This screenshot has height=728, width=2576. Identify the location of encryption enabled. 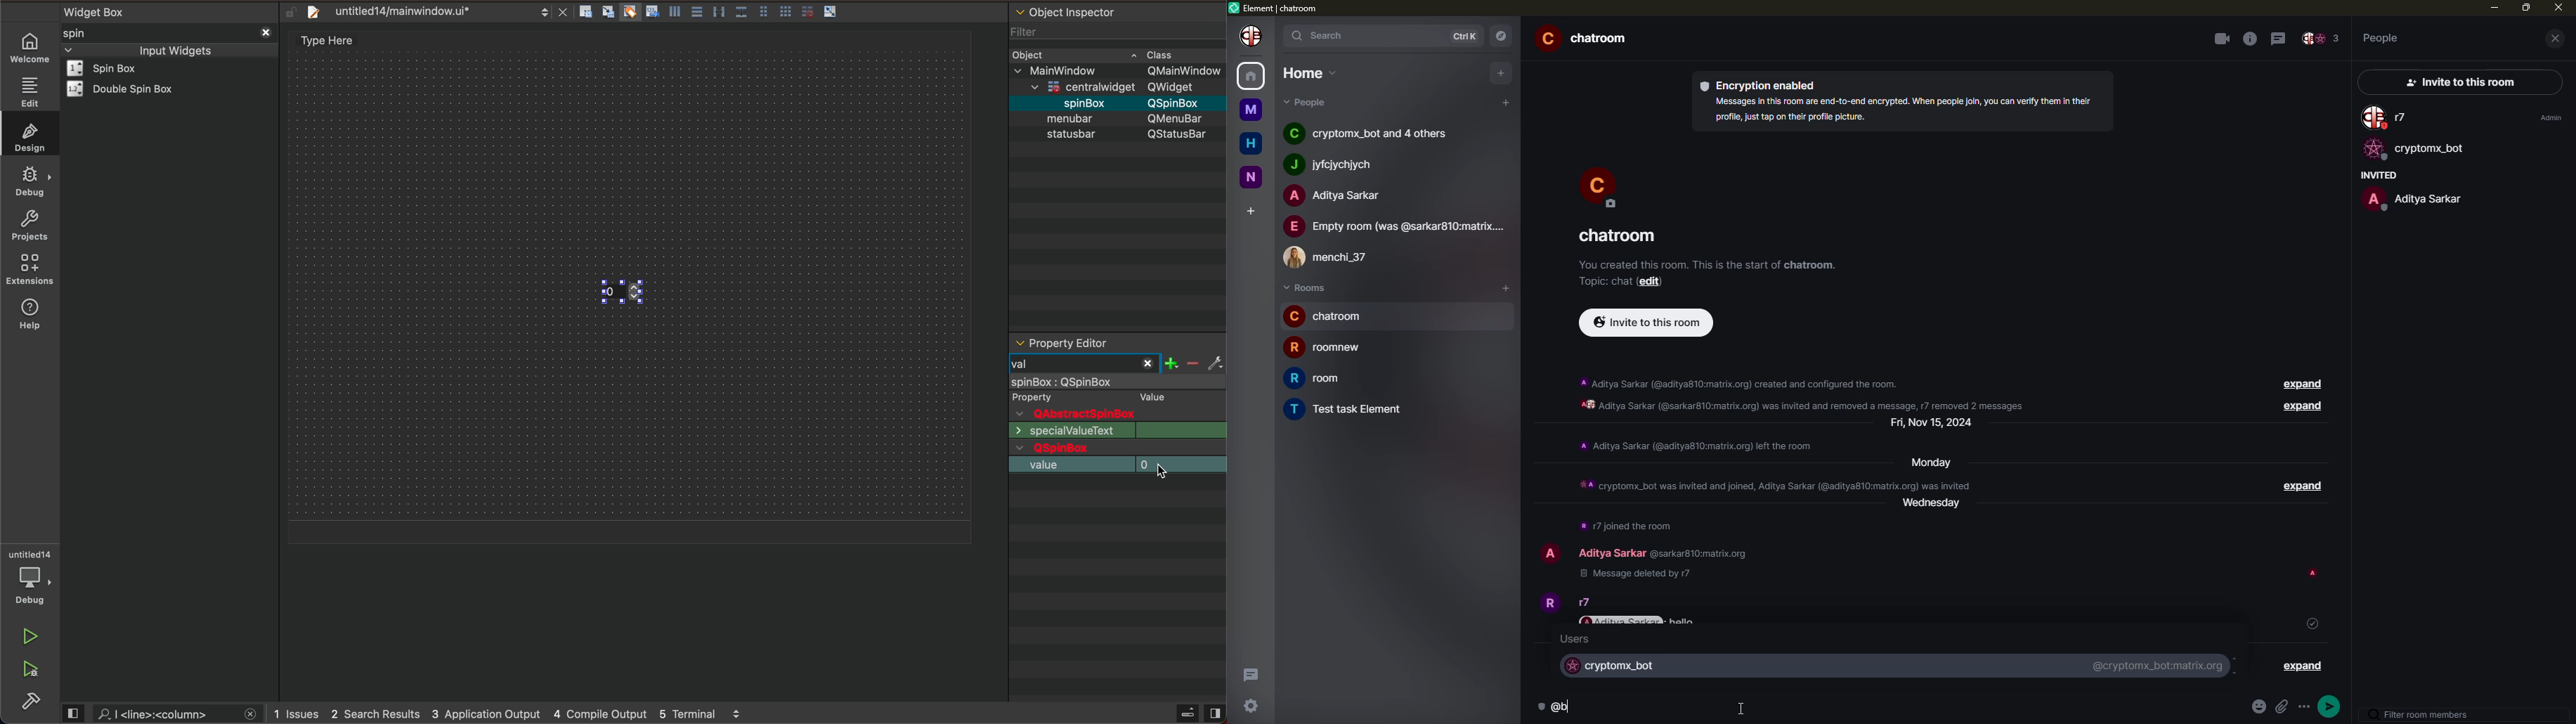
(1763, 84).